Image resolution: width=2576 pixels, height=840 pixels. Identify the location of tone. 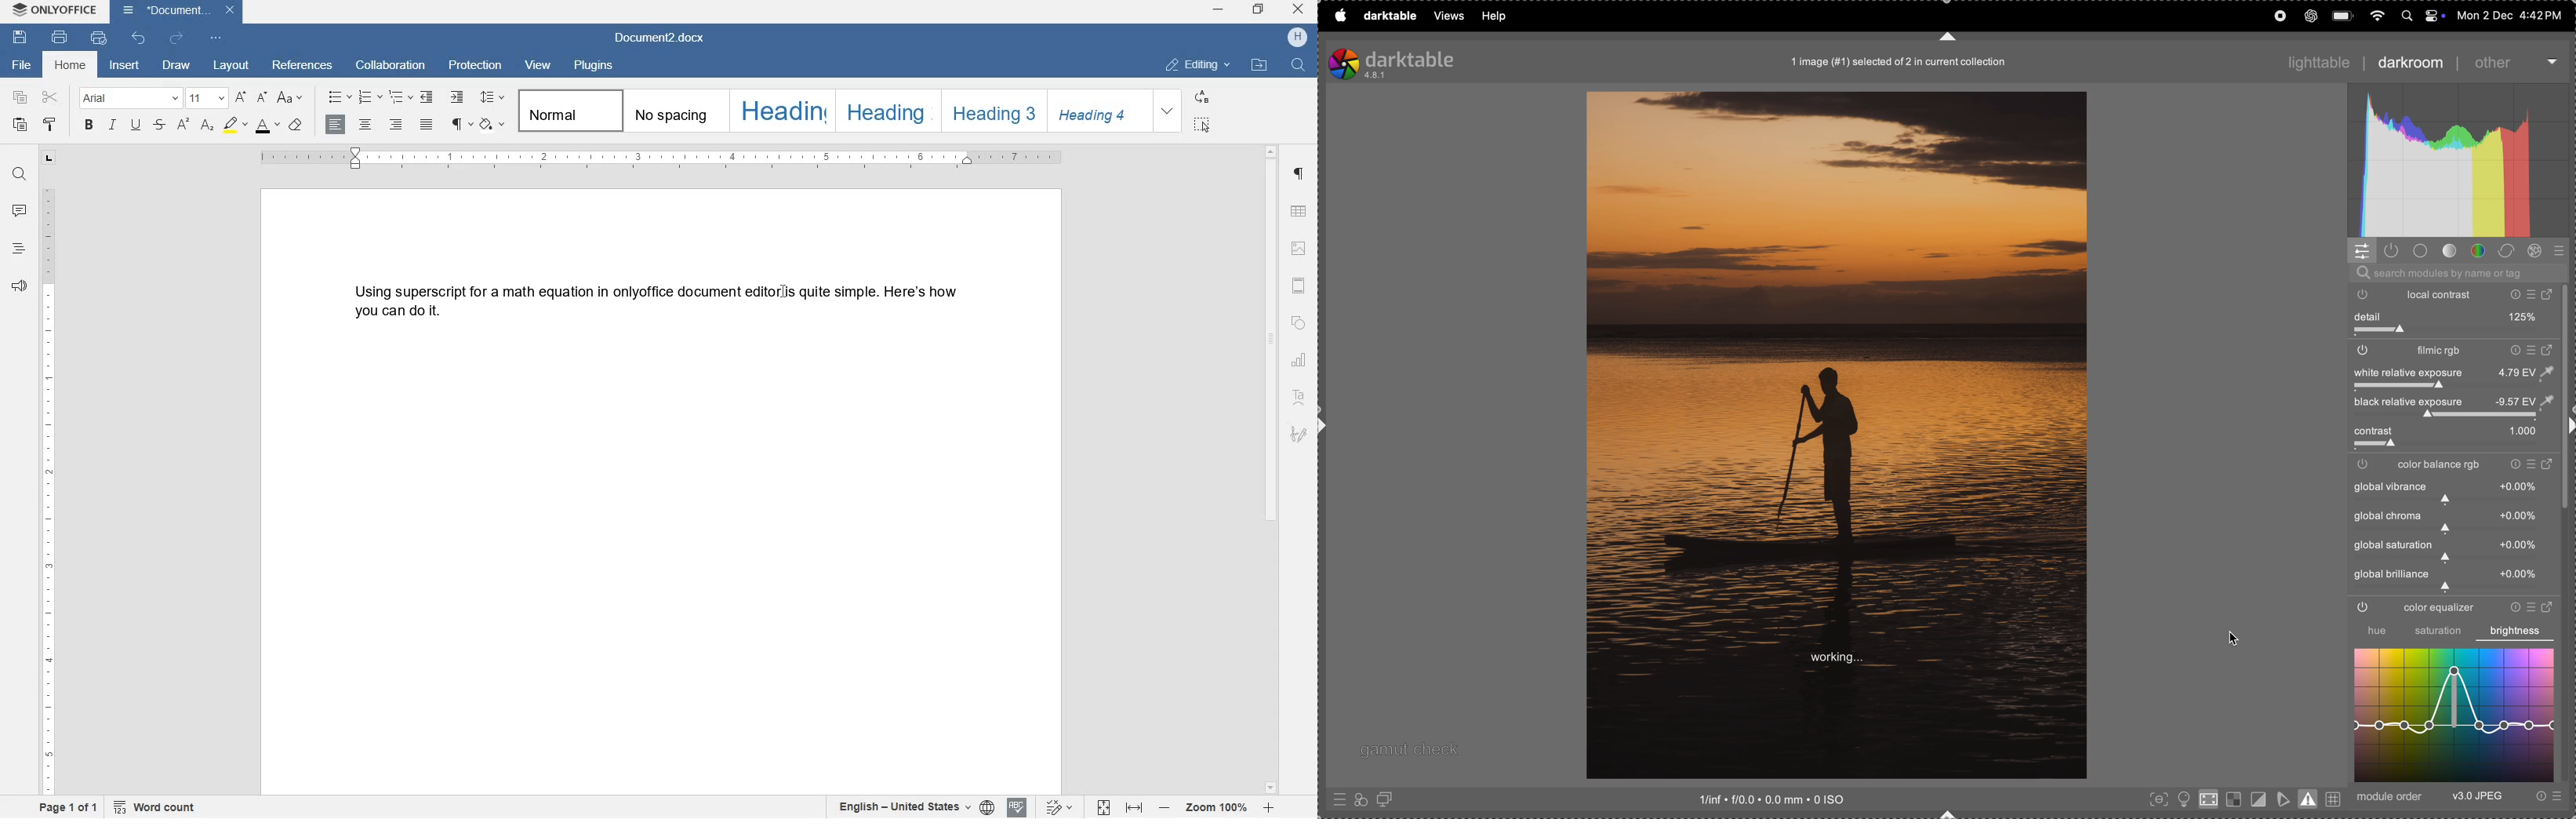
(2450, 251).